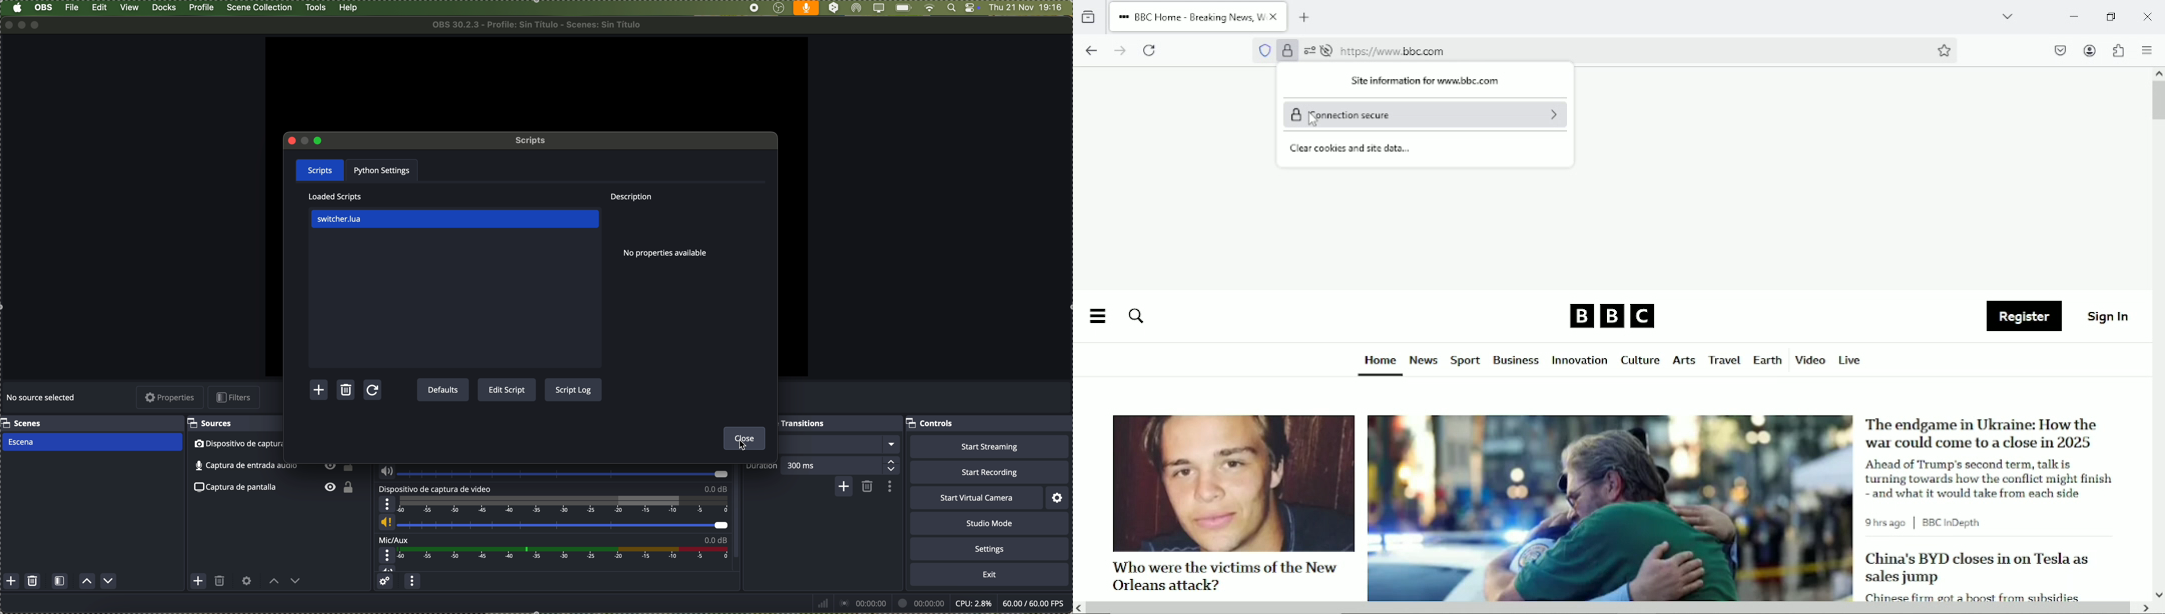 The image size is (2184, 616). What do you see at coordinates (1943, 50) in the screenshot?
I see `Bookmark this page` at bounding box center [1943, 50].